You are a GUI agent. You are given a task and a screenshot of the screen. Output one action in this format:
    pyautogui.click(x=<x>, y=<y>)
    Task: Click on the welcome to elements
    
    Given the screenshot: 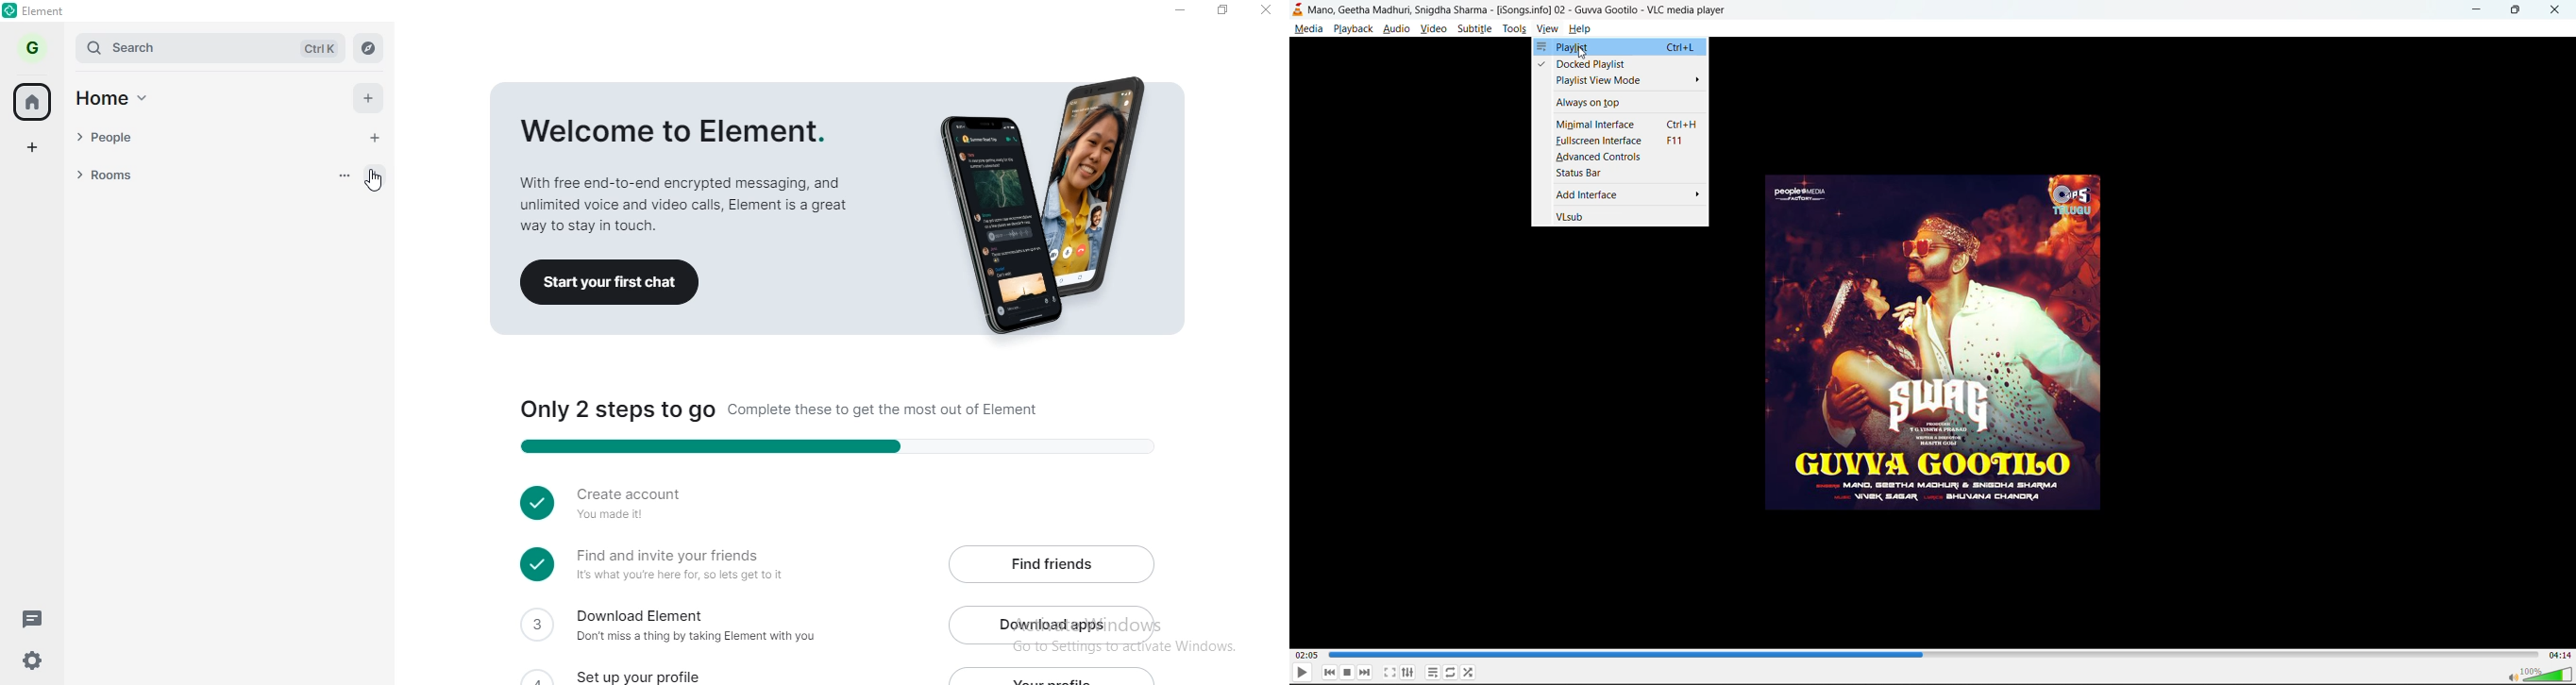 What is the action you would take?
    pyautogui.click(x=841, y=154)
    